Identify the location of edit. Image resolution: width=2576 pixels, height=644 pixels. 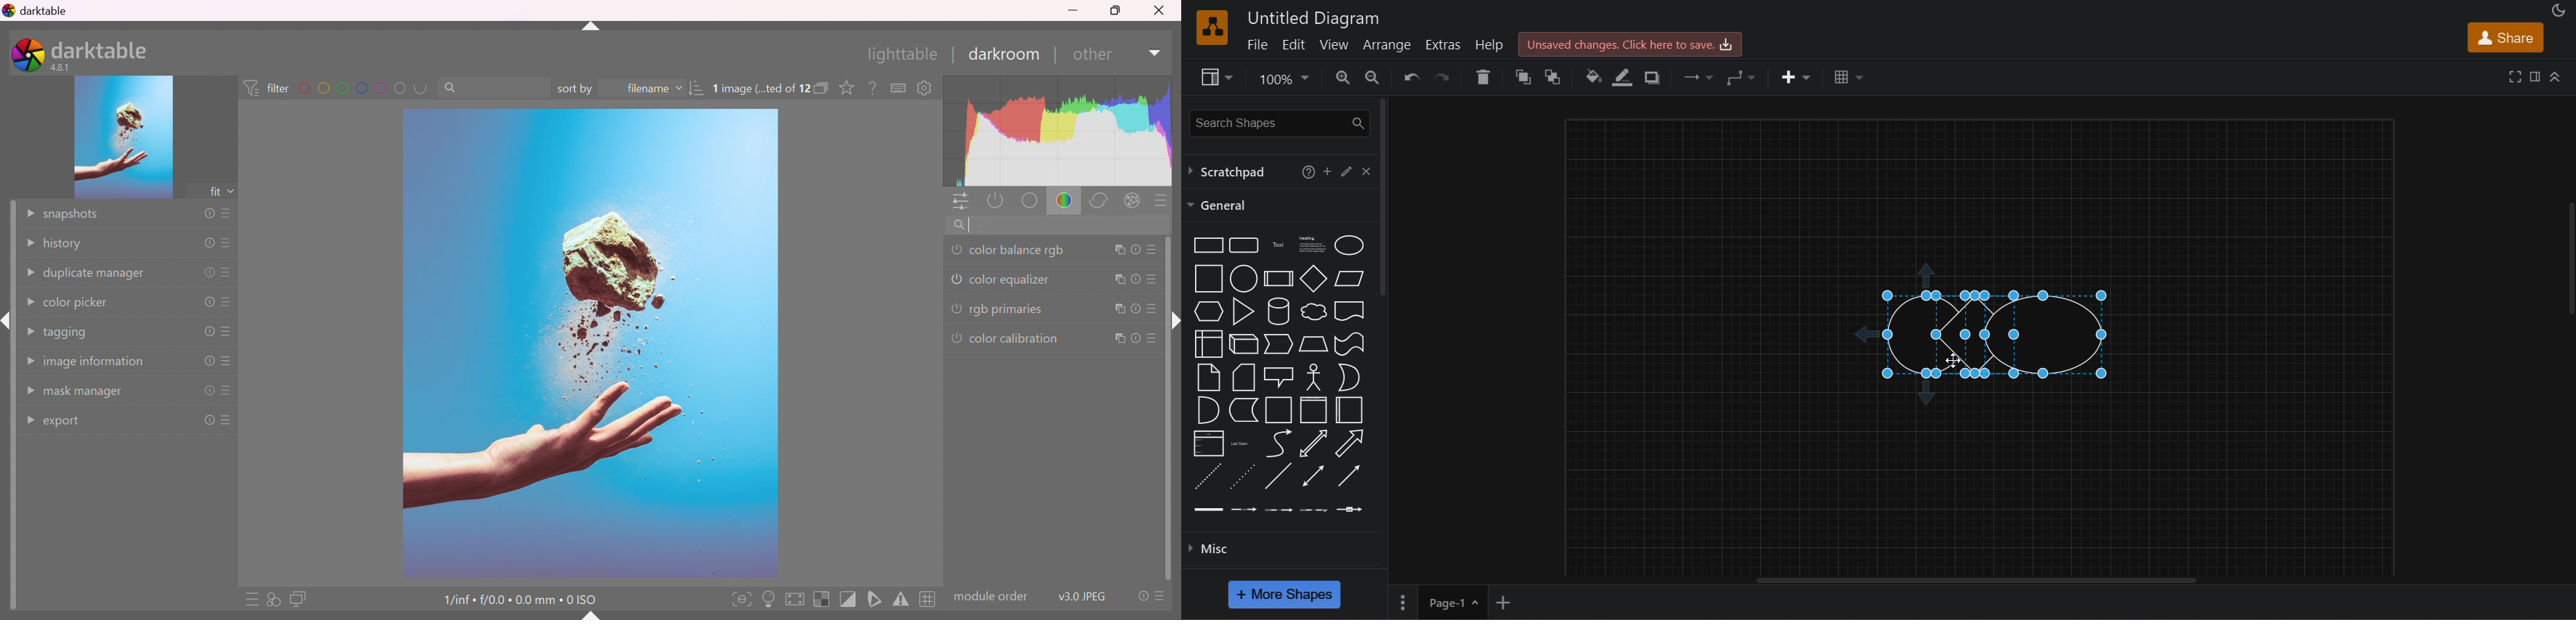
(1345, 170).